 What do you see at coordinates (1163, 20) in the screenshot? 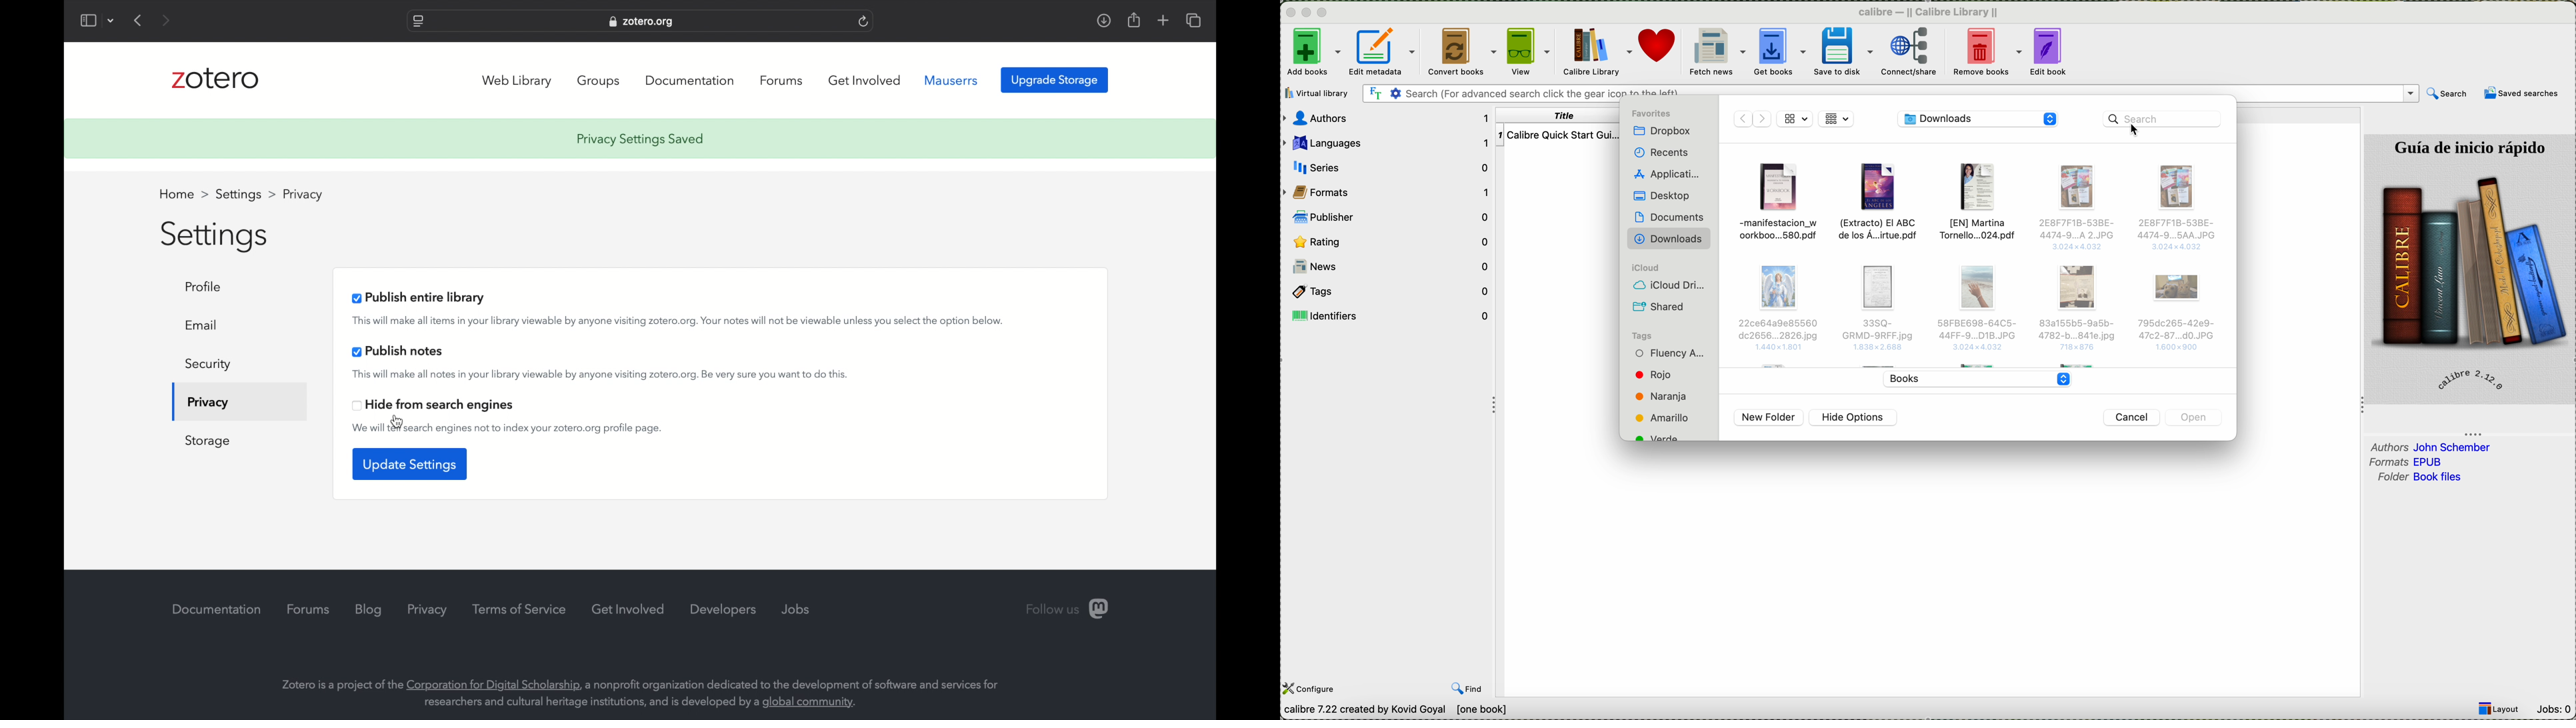
I see `add` at bounding box center [1163, 20].